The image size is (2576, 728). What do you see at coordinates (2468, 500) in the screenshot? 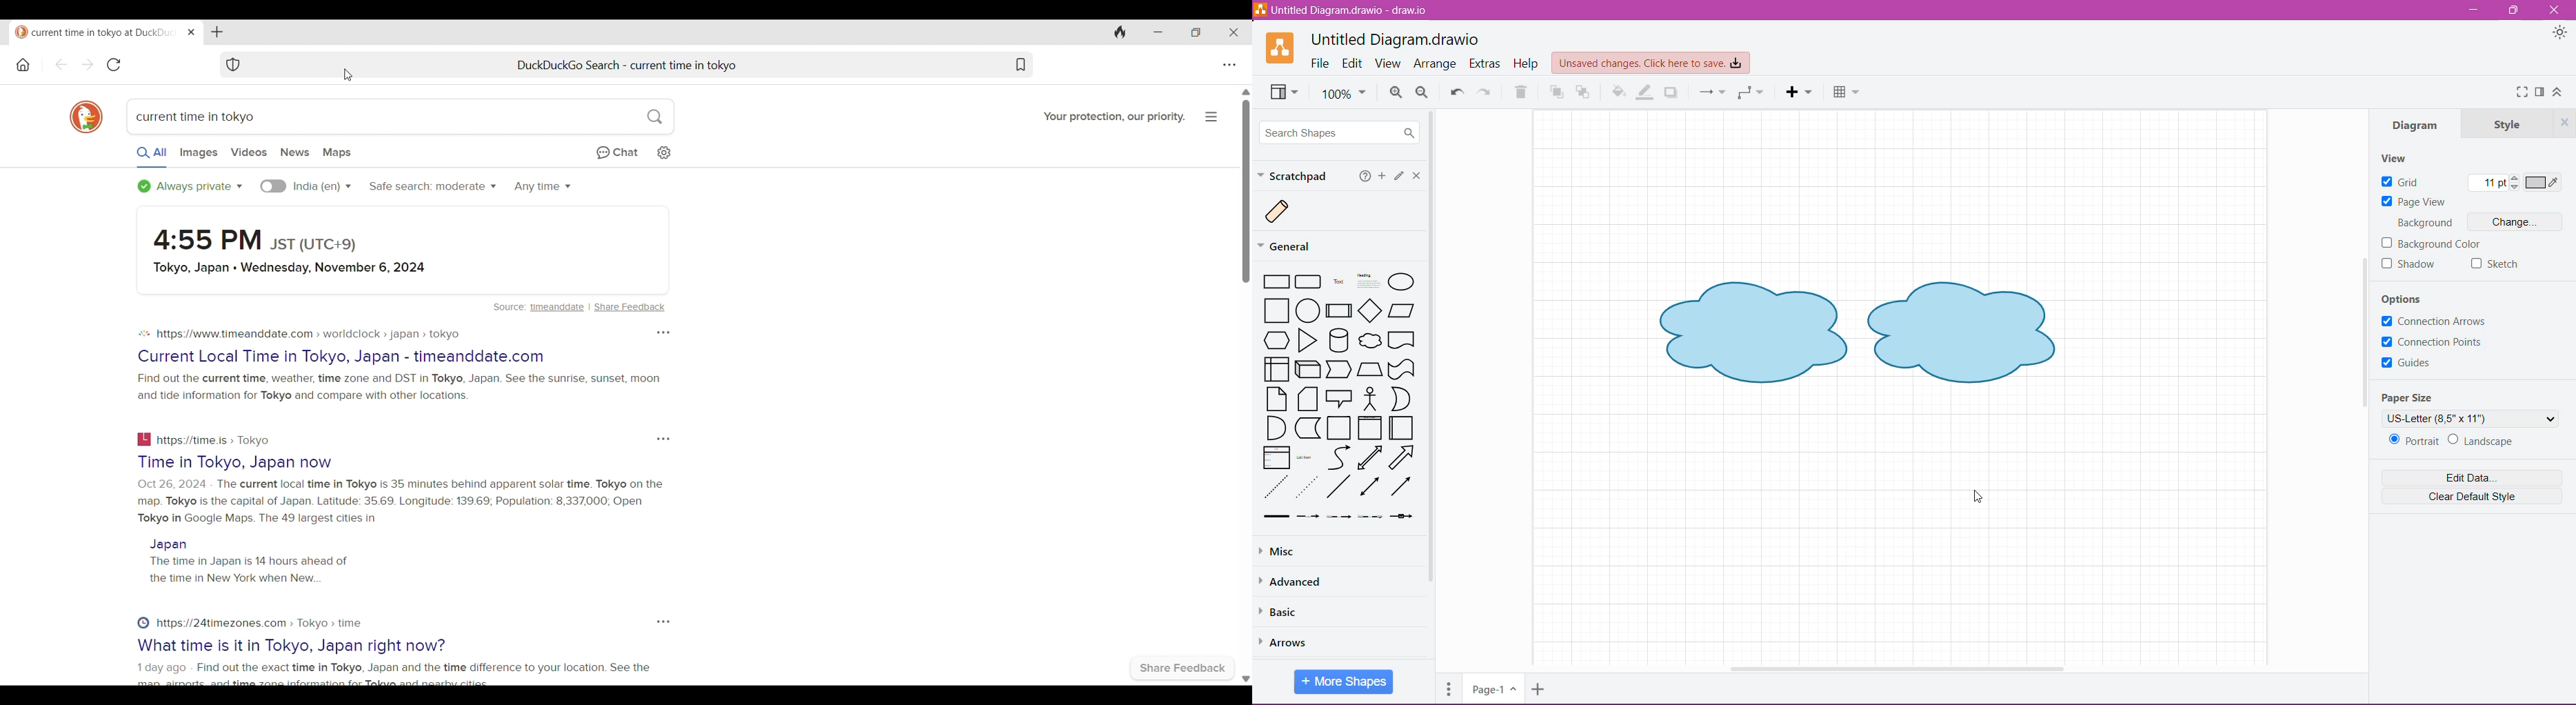
I see `Clear Data Style` at bounding box center [2468, 500].